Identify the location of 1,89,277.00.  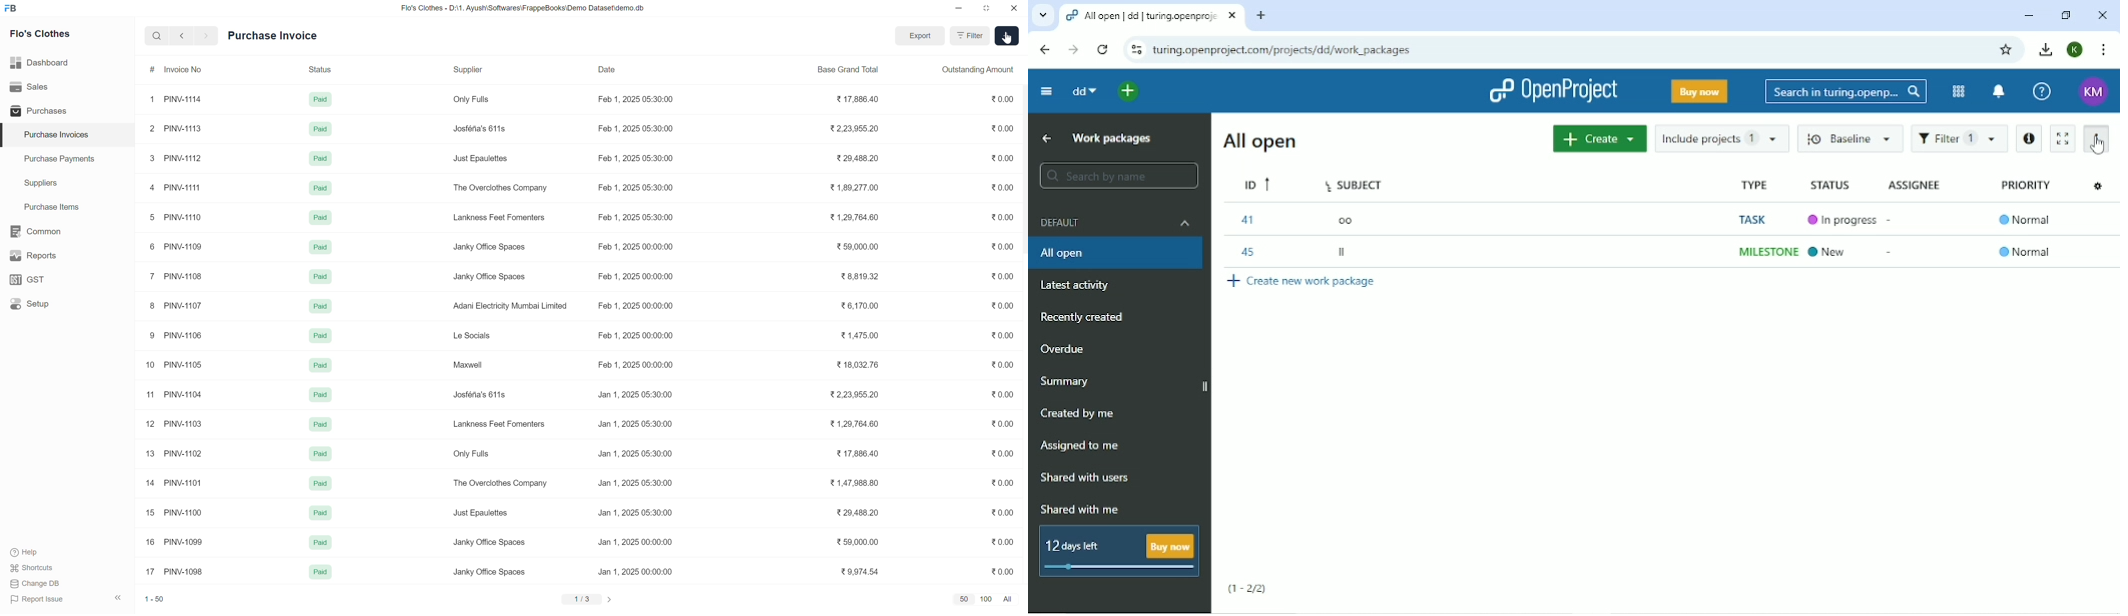
(854, 188).